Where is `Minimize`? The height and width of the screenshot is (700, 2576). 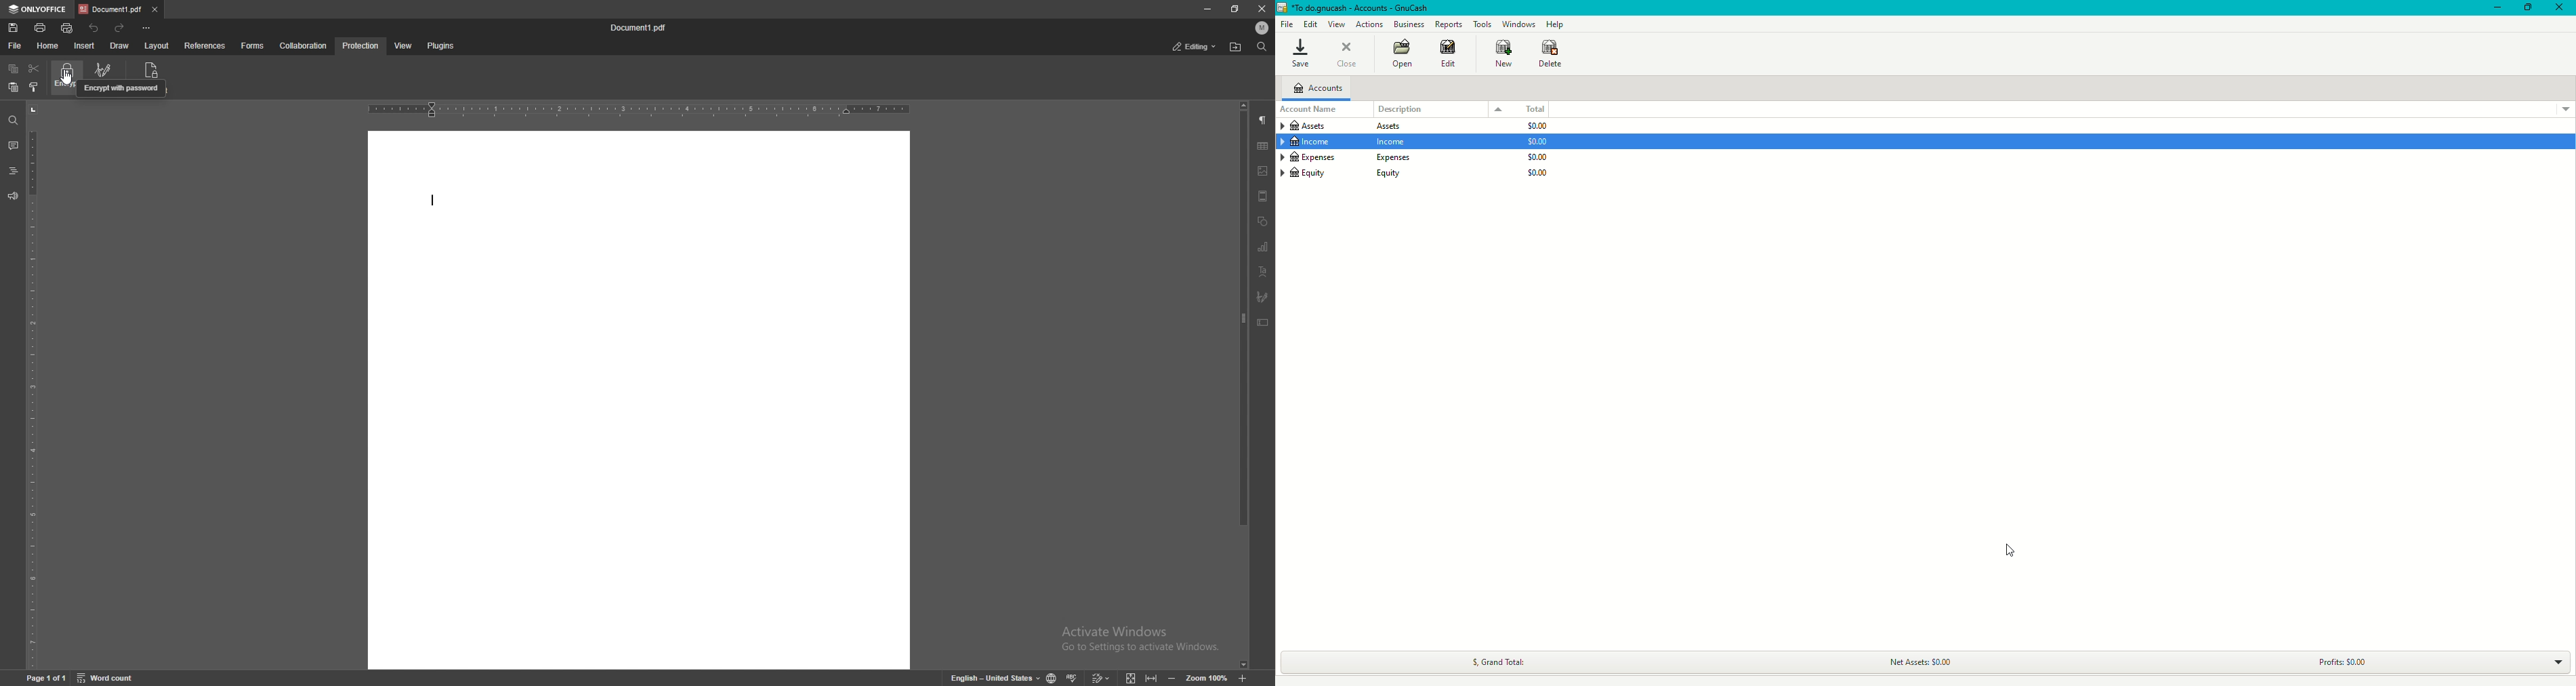
Minimize is located at coordinates (2493, 8).